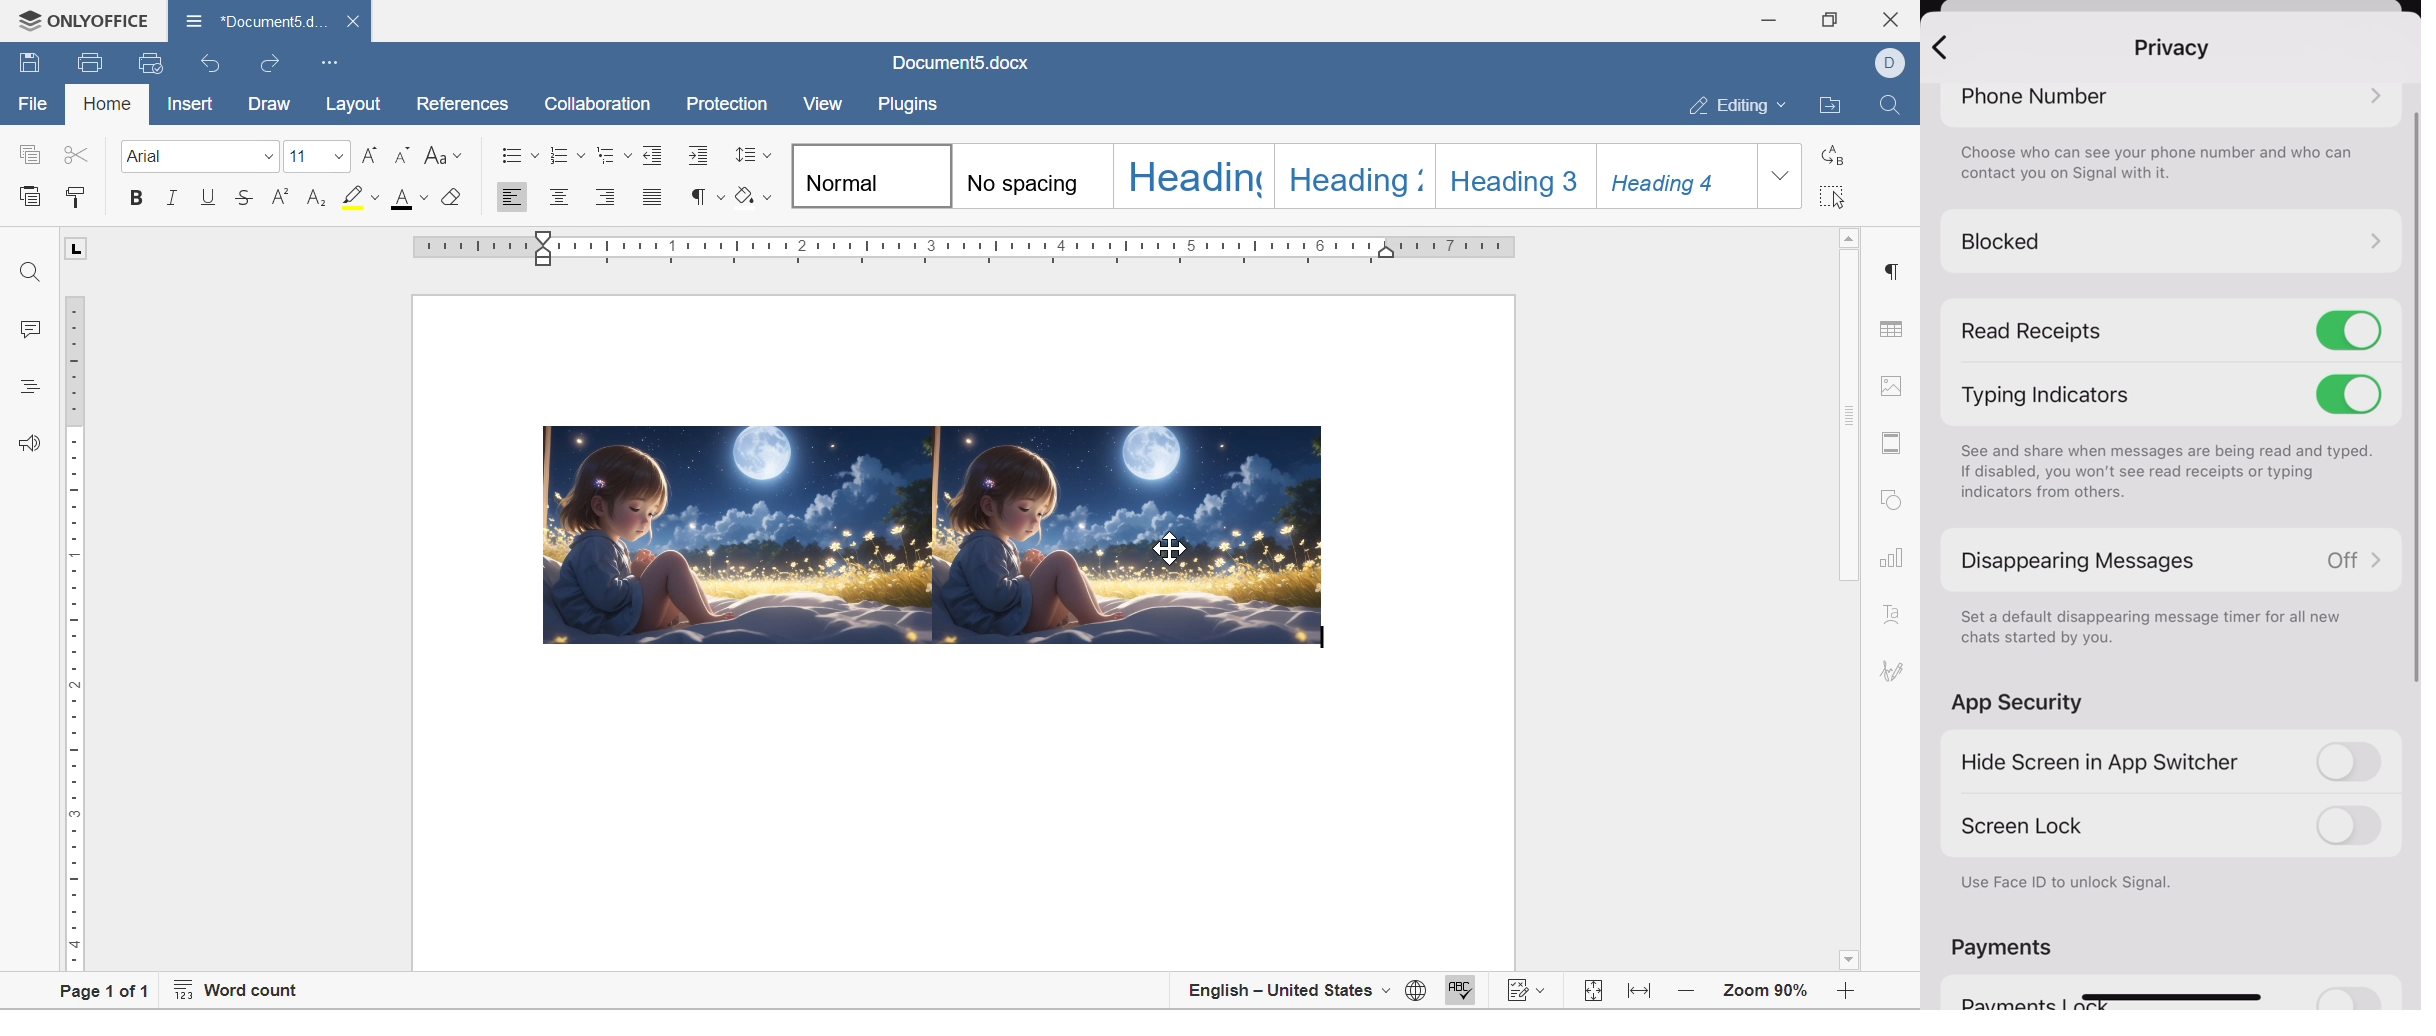 This screenshot has width=2436, height=1036. Describe the element at coordinates (451, 196) in the screenshot. I see `clear style` at that location.